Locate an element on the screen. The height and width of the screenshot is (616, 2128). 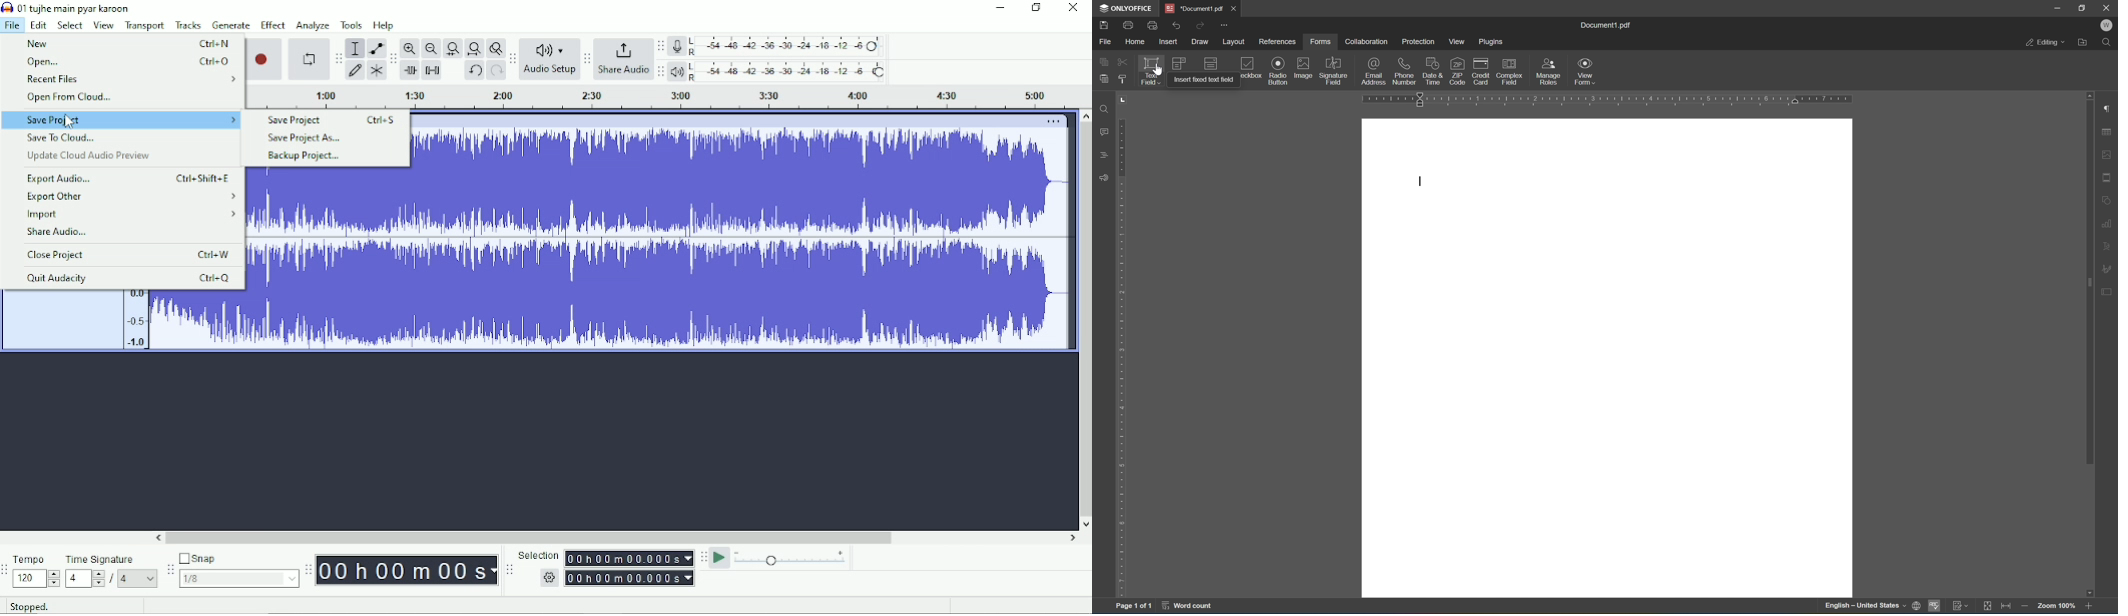
combo box is located at coordinates (1183, 65).